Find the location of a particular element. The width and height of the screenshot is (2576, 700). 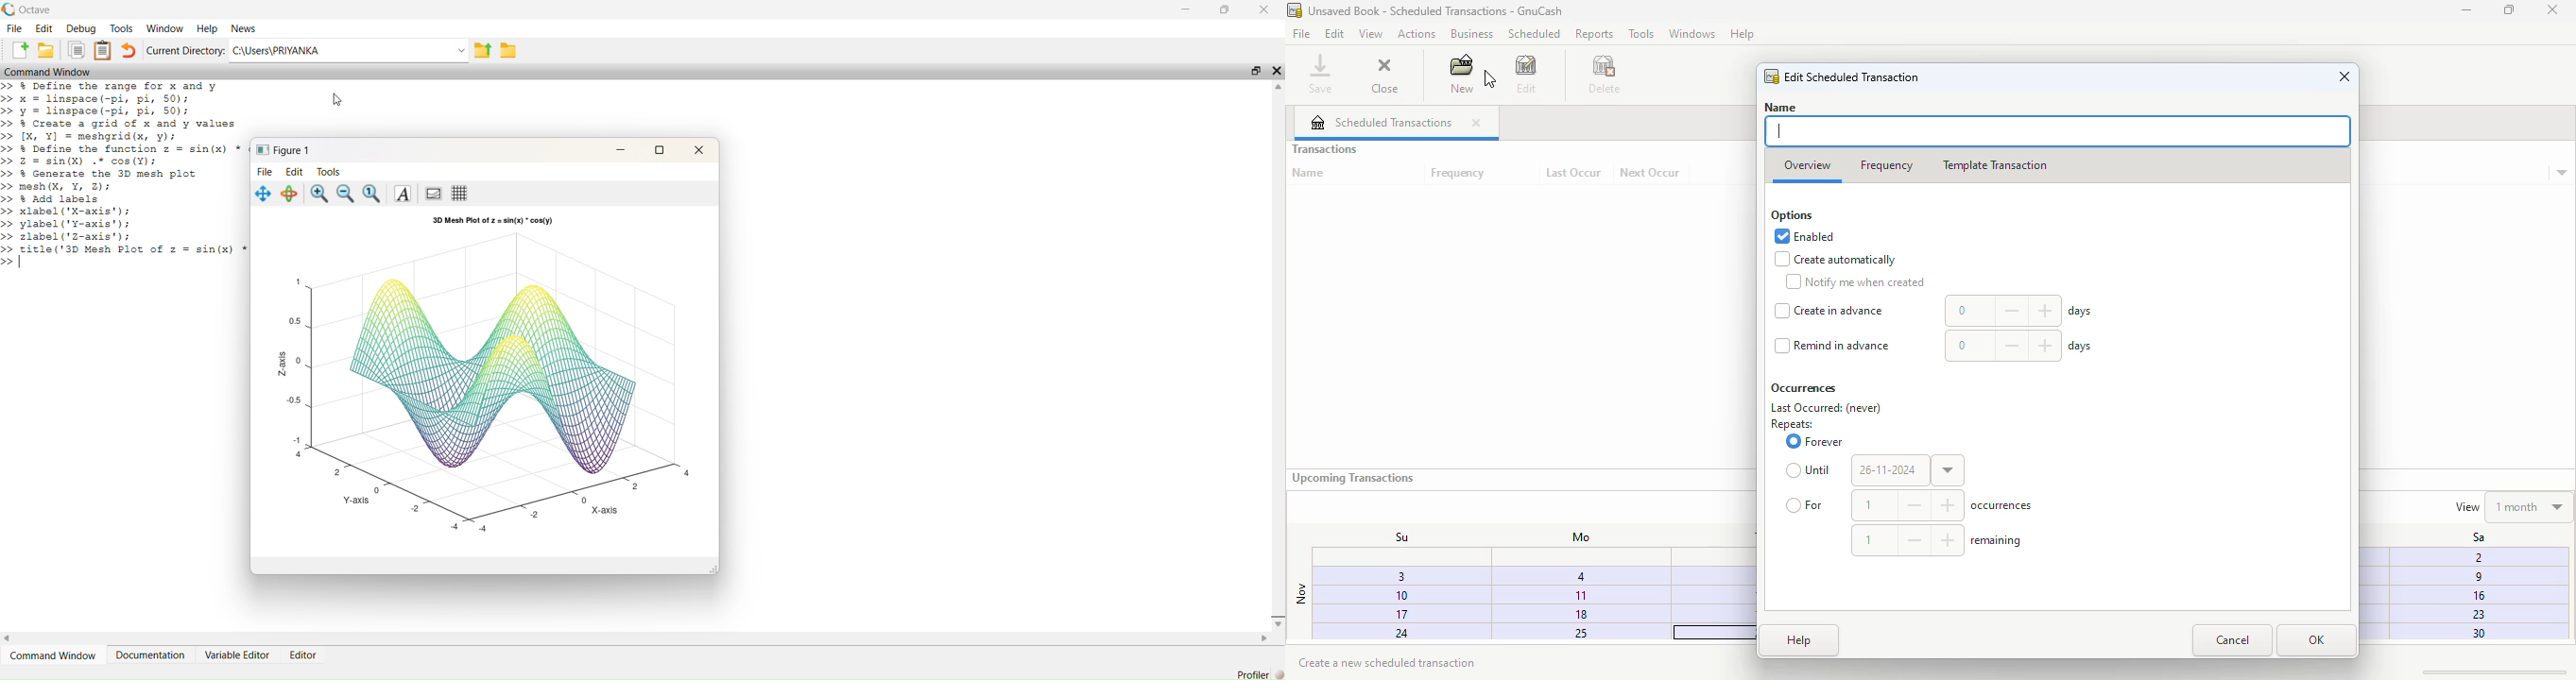

Cursor is located at coordinates (332, 100).